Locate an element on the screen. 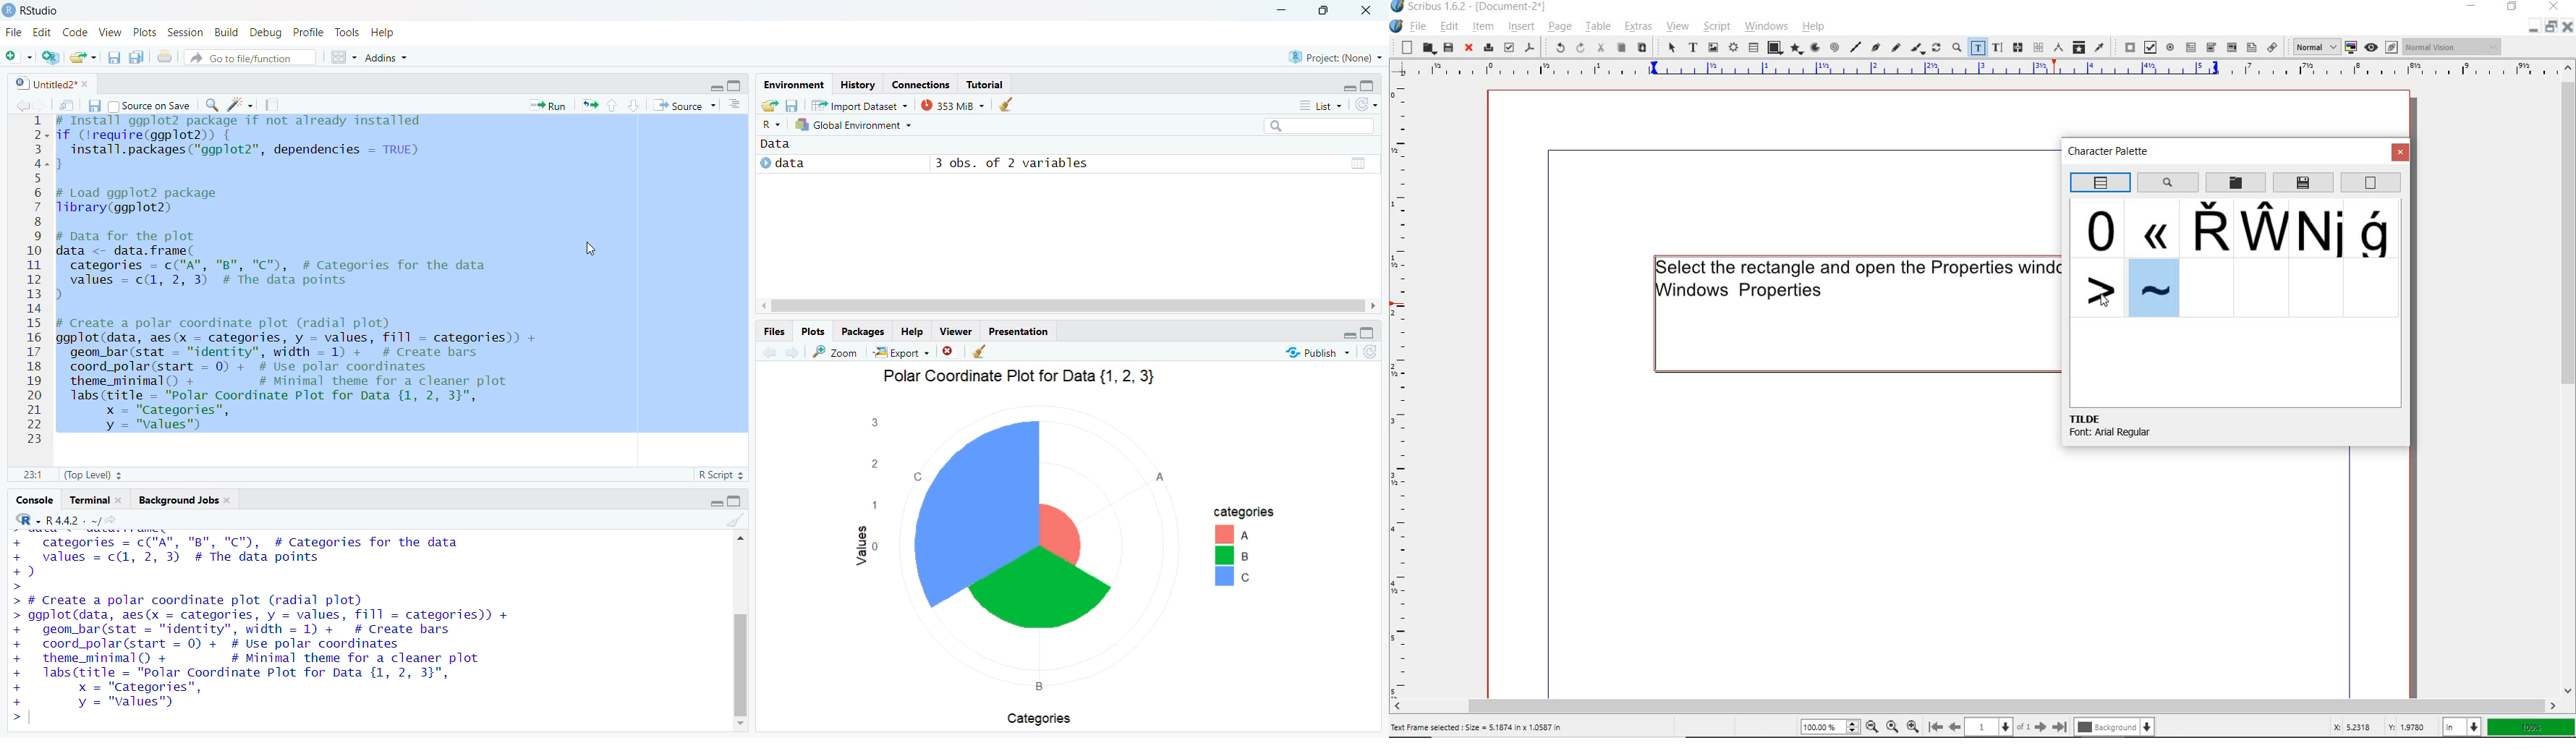 The image size is (2576, 756). hide r script is located at coordinates (710, 504).